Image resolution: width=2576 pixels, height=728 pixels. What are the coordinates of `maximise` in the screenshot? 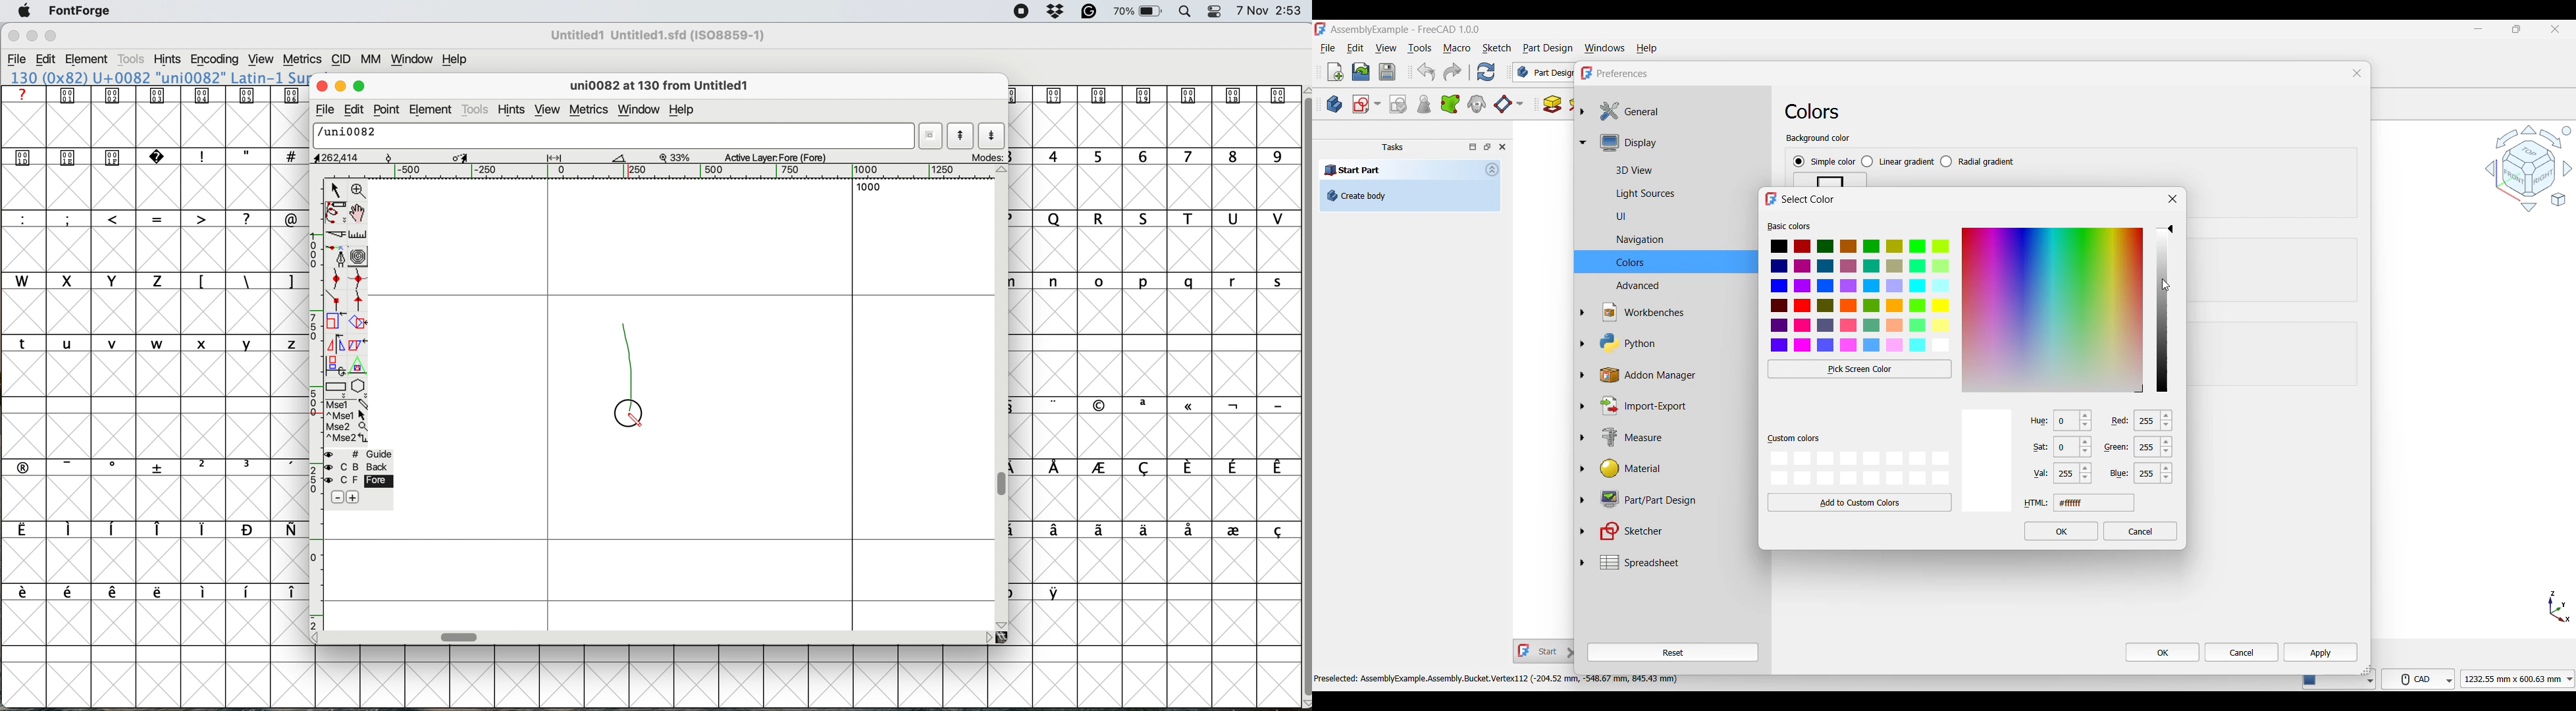 It's located at (50, 35).